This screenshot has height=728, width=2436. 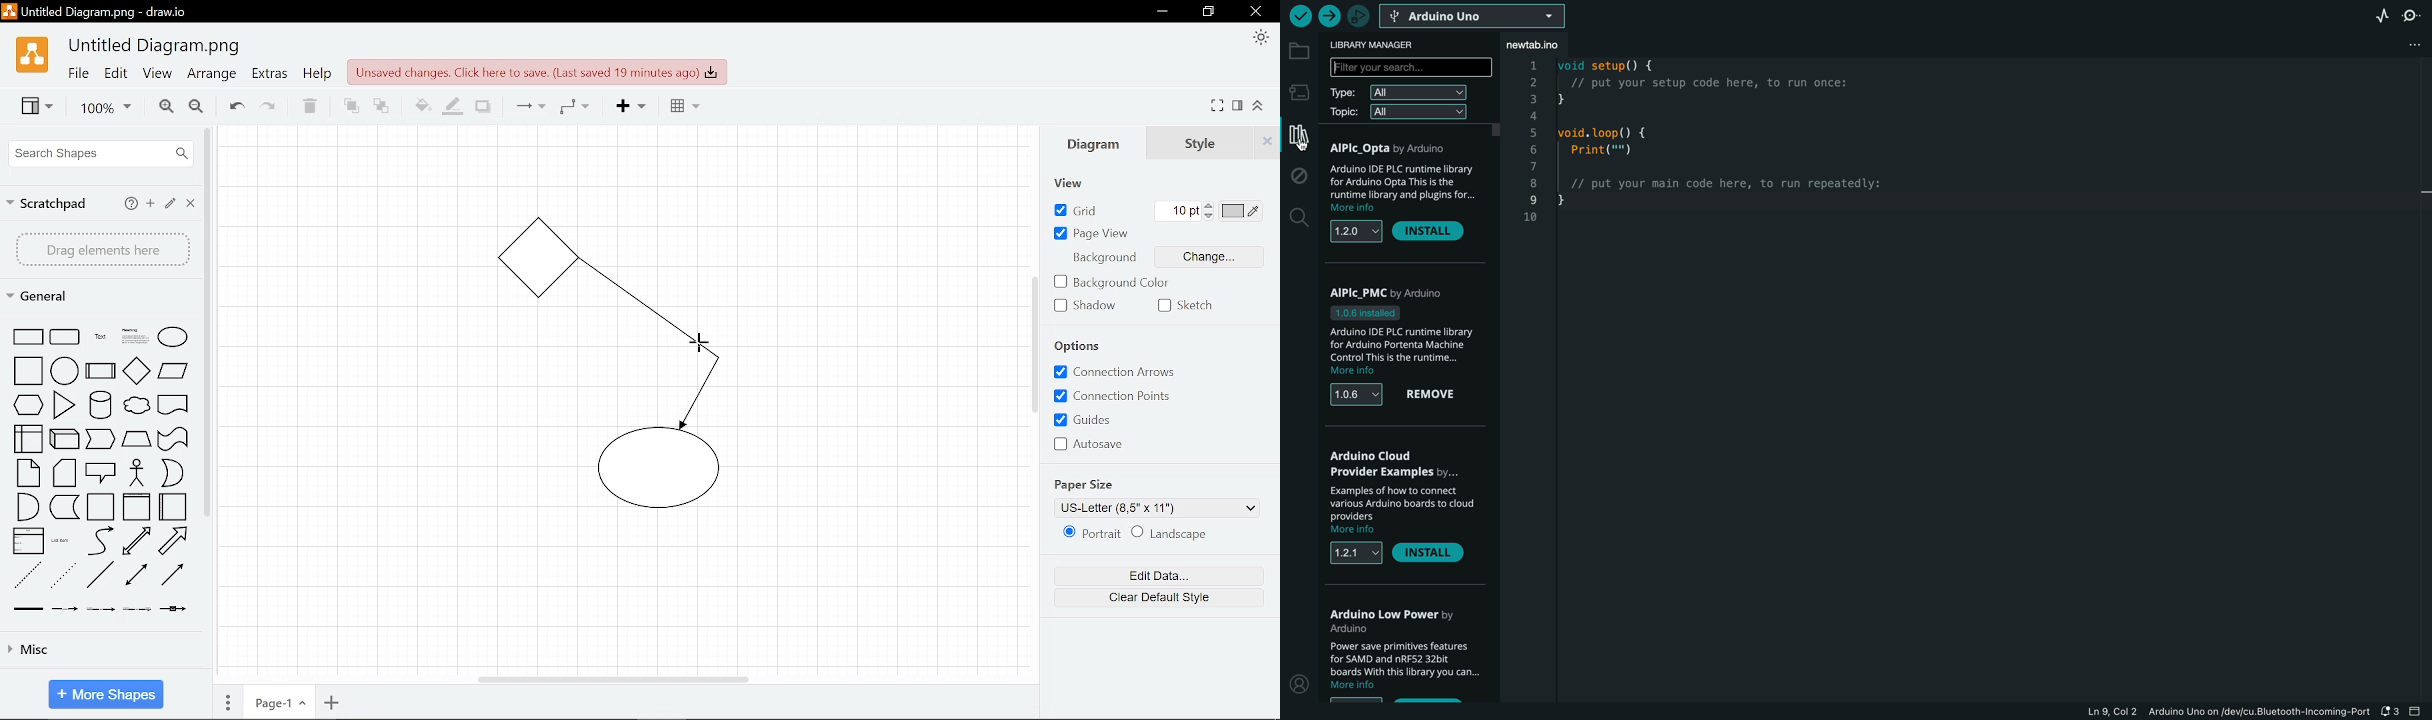 I want to click on shape, so click(x=176, y=613).